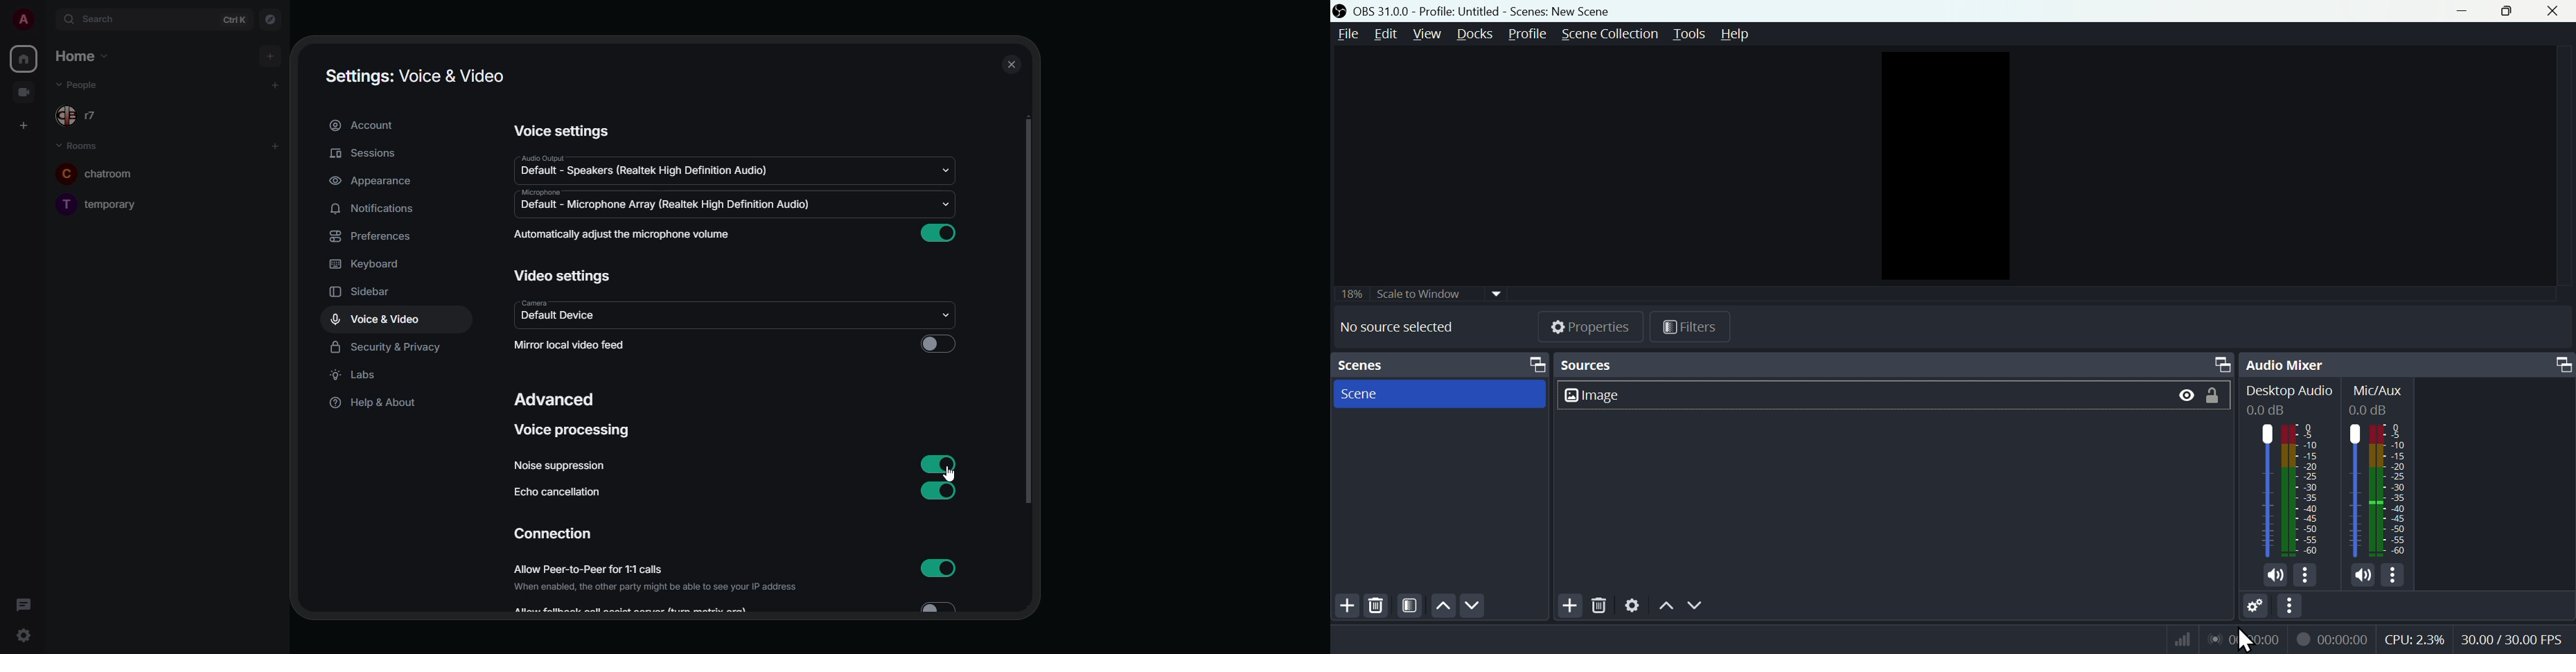  Describe the element at coordinates (102, 19) in the screenshot. I see `search` at that location.